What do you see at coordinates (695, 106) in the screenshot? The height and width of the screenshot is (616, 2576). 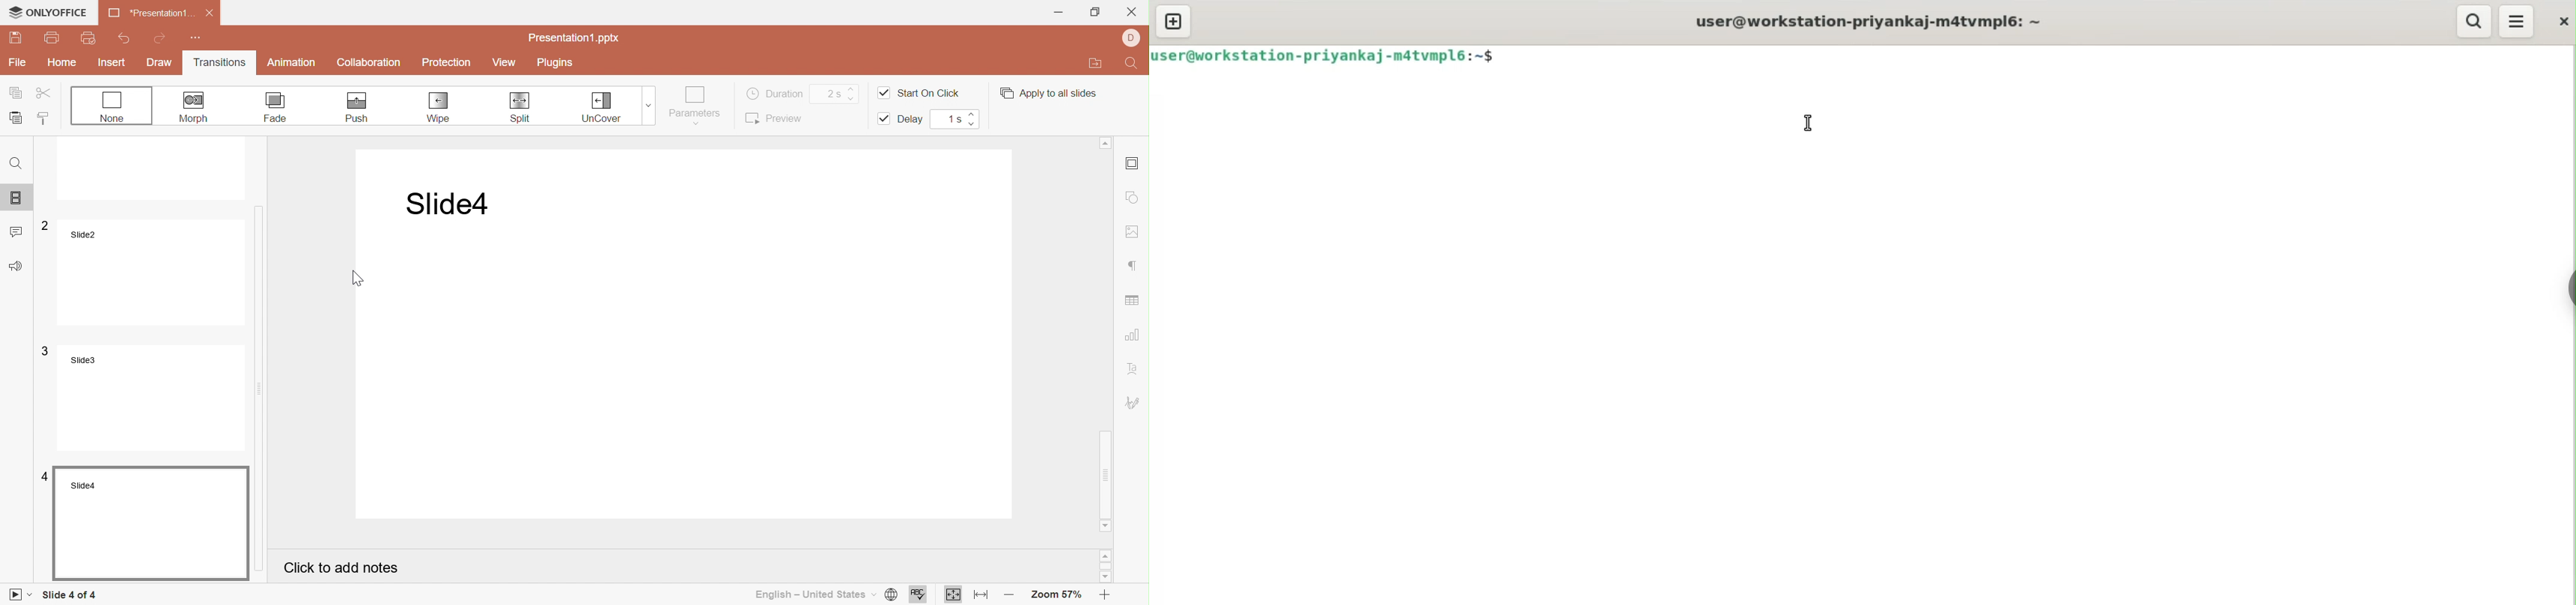 I see `Parameters` at bounding box center [695, 106].